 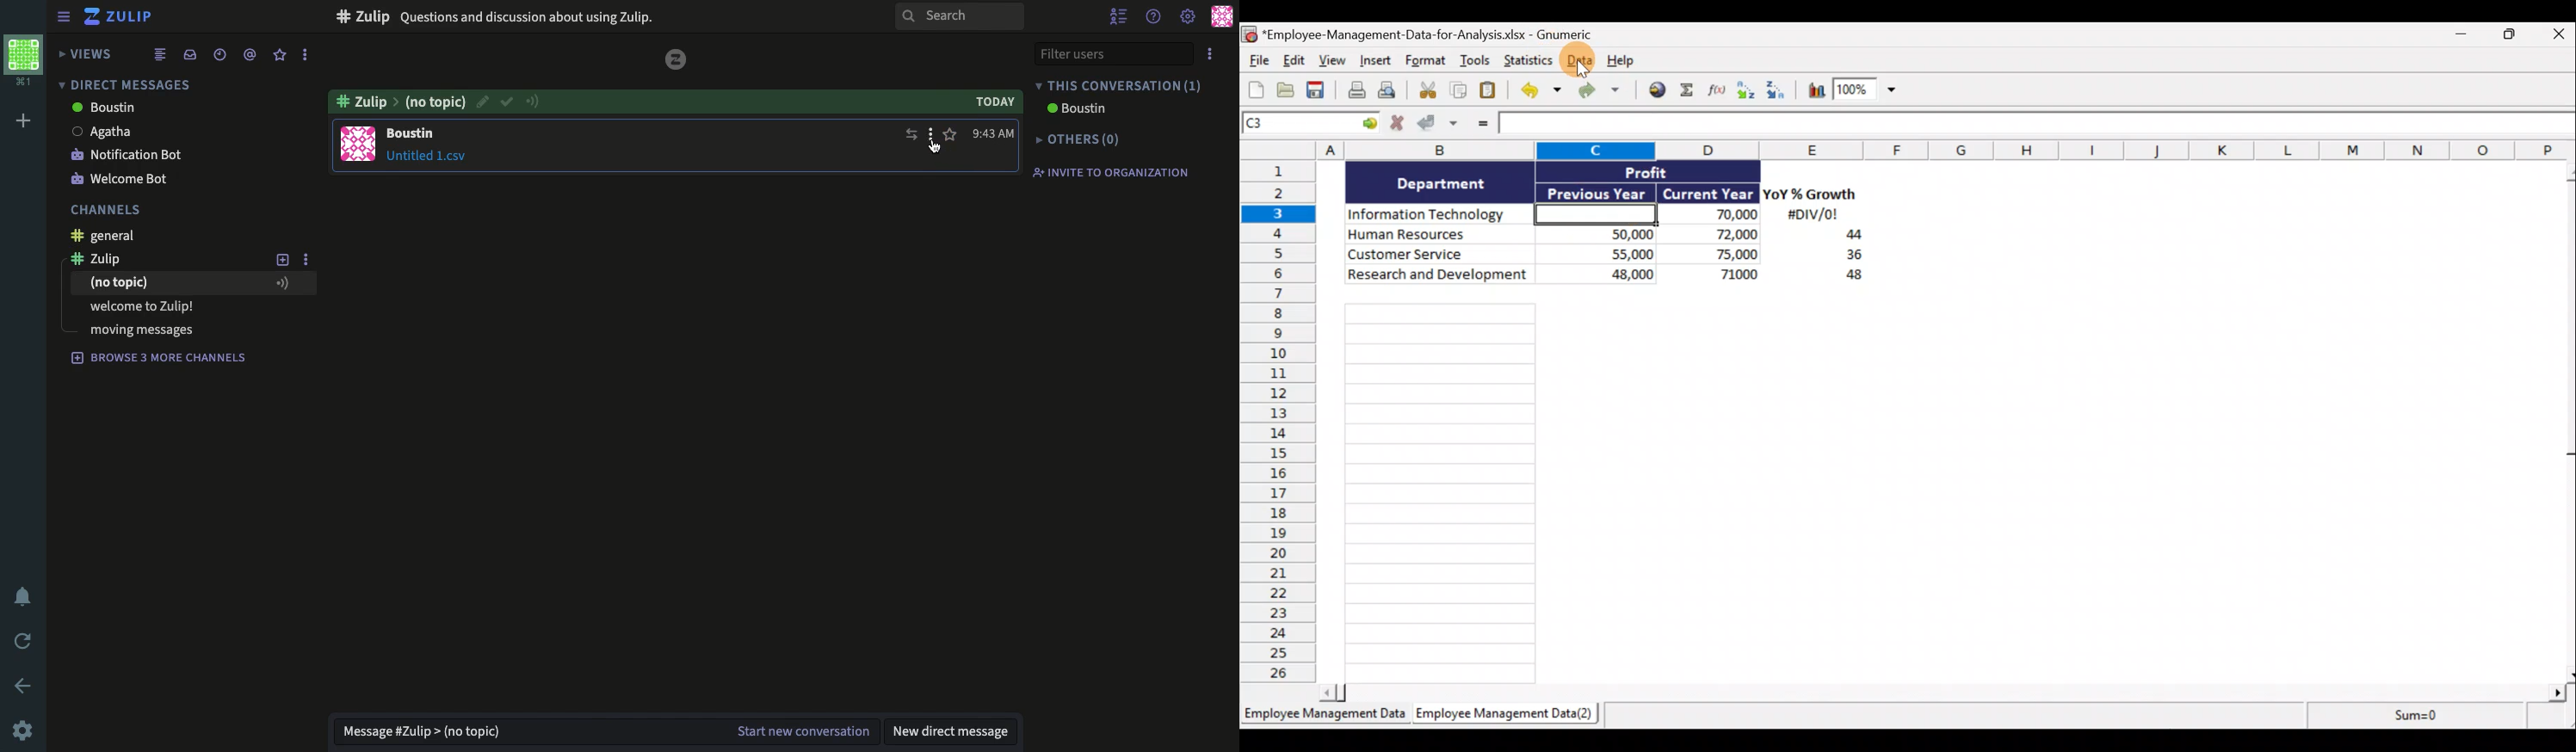 What do you see at coordinates (1210, 55) in the screenshot?
I see `options` at bounding box center [1210, 55].